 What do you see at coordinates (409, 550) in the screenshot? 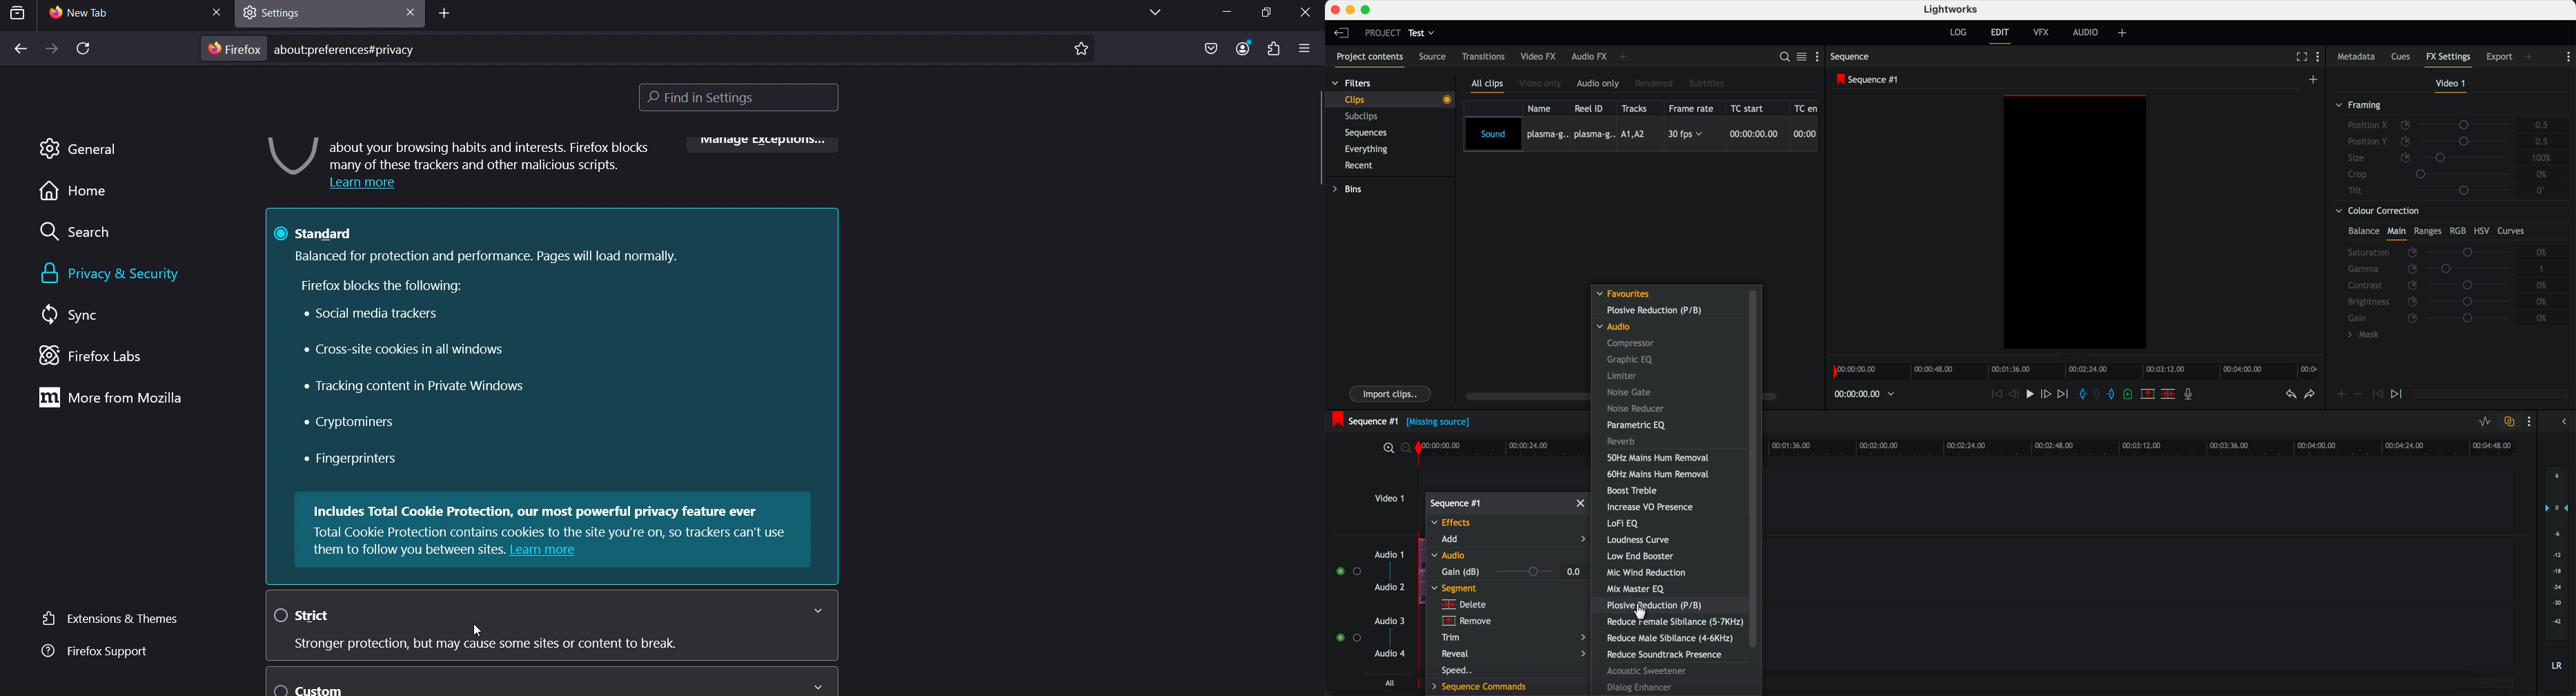
I see `them to follow you between sites.` at bounding box center [409, 550].